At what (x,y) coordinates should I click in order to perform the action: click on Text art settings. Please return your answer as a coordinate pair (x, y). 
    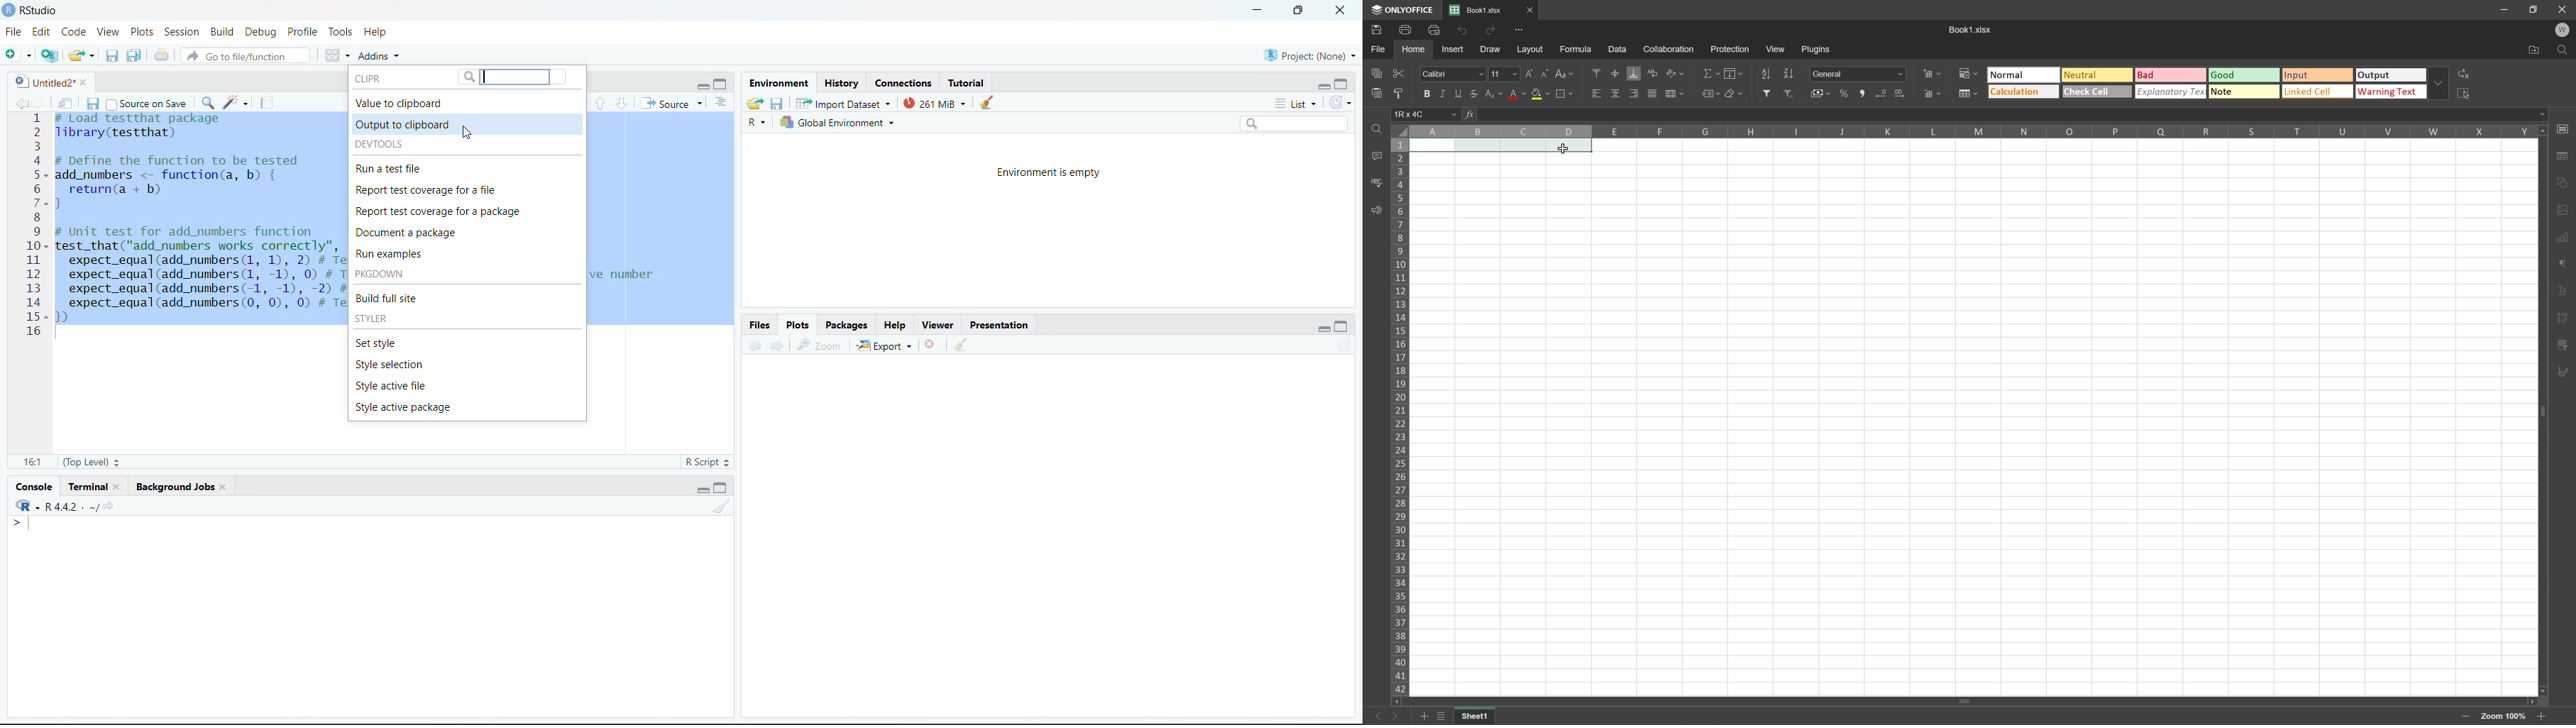
    Looking at the image, I should click on (2562, 291).